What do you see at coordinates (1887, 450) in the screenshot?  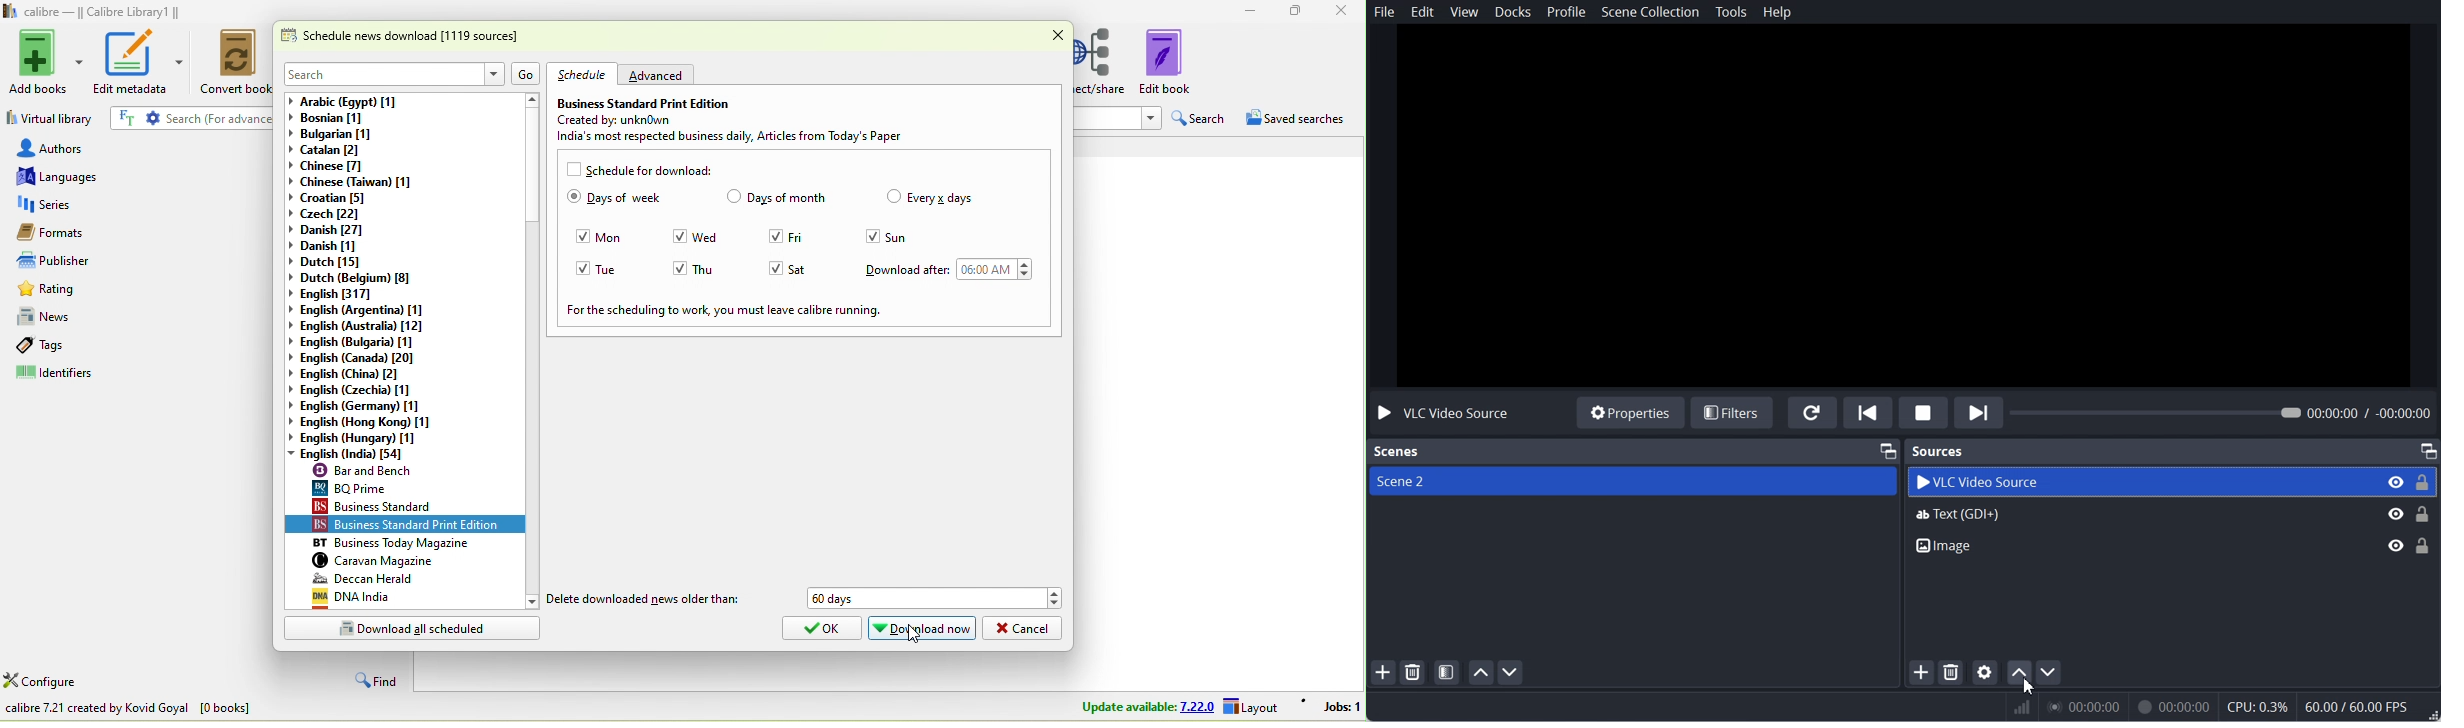 I see `Maximize` at bounding box center [1887, 450].